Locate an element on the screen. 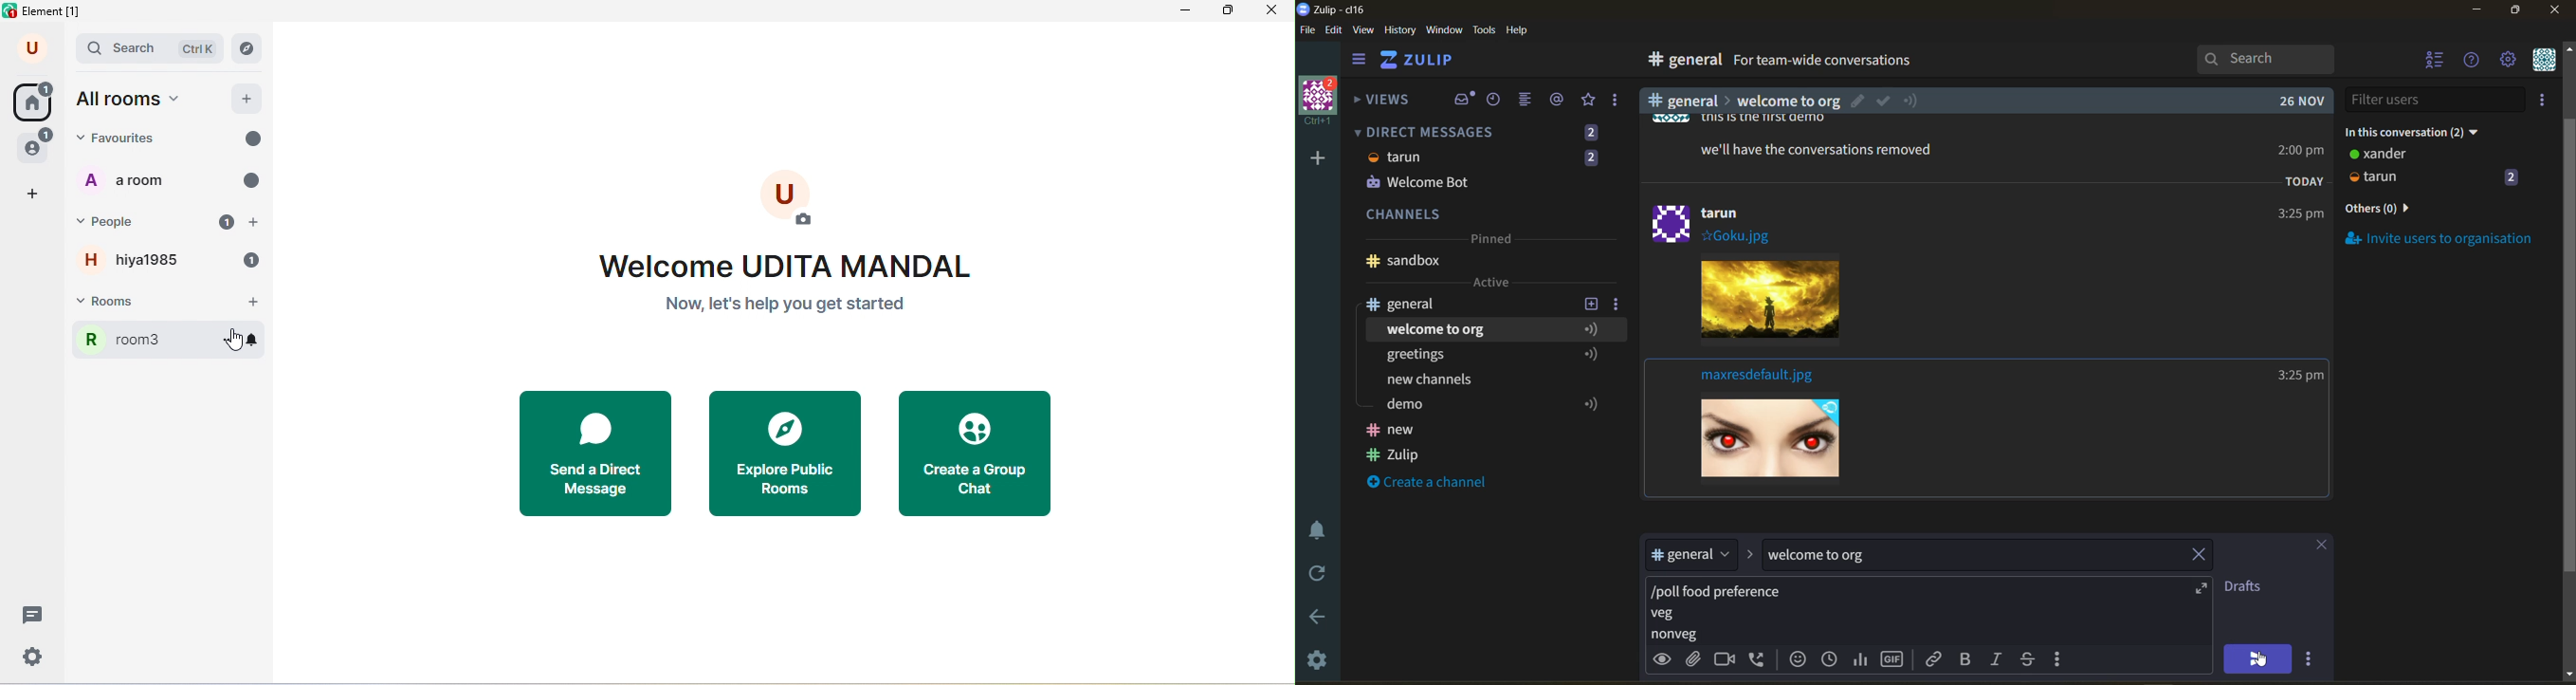 This screenshot has height=700, width=2576.  is located at coordinates (2299, 150).